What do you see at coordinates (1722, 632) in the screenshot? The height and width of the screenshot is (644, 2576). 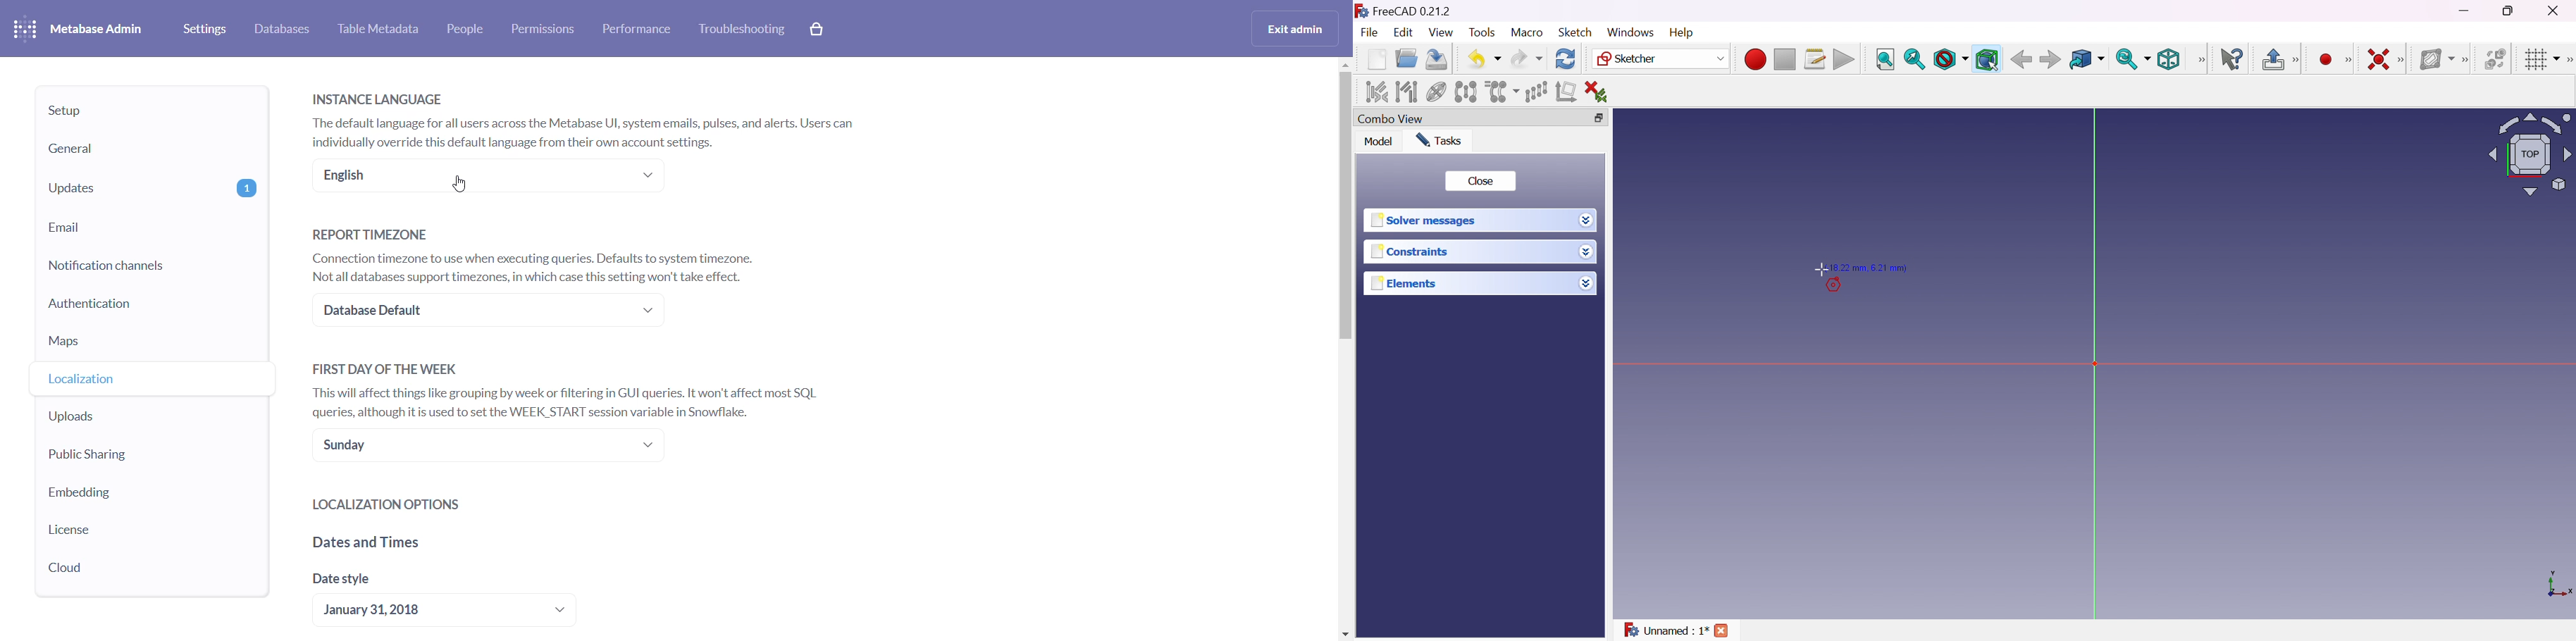 I see `Close` at bounding box center [1722, 632].